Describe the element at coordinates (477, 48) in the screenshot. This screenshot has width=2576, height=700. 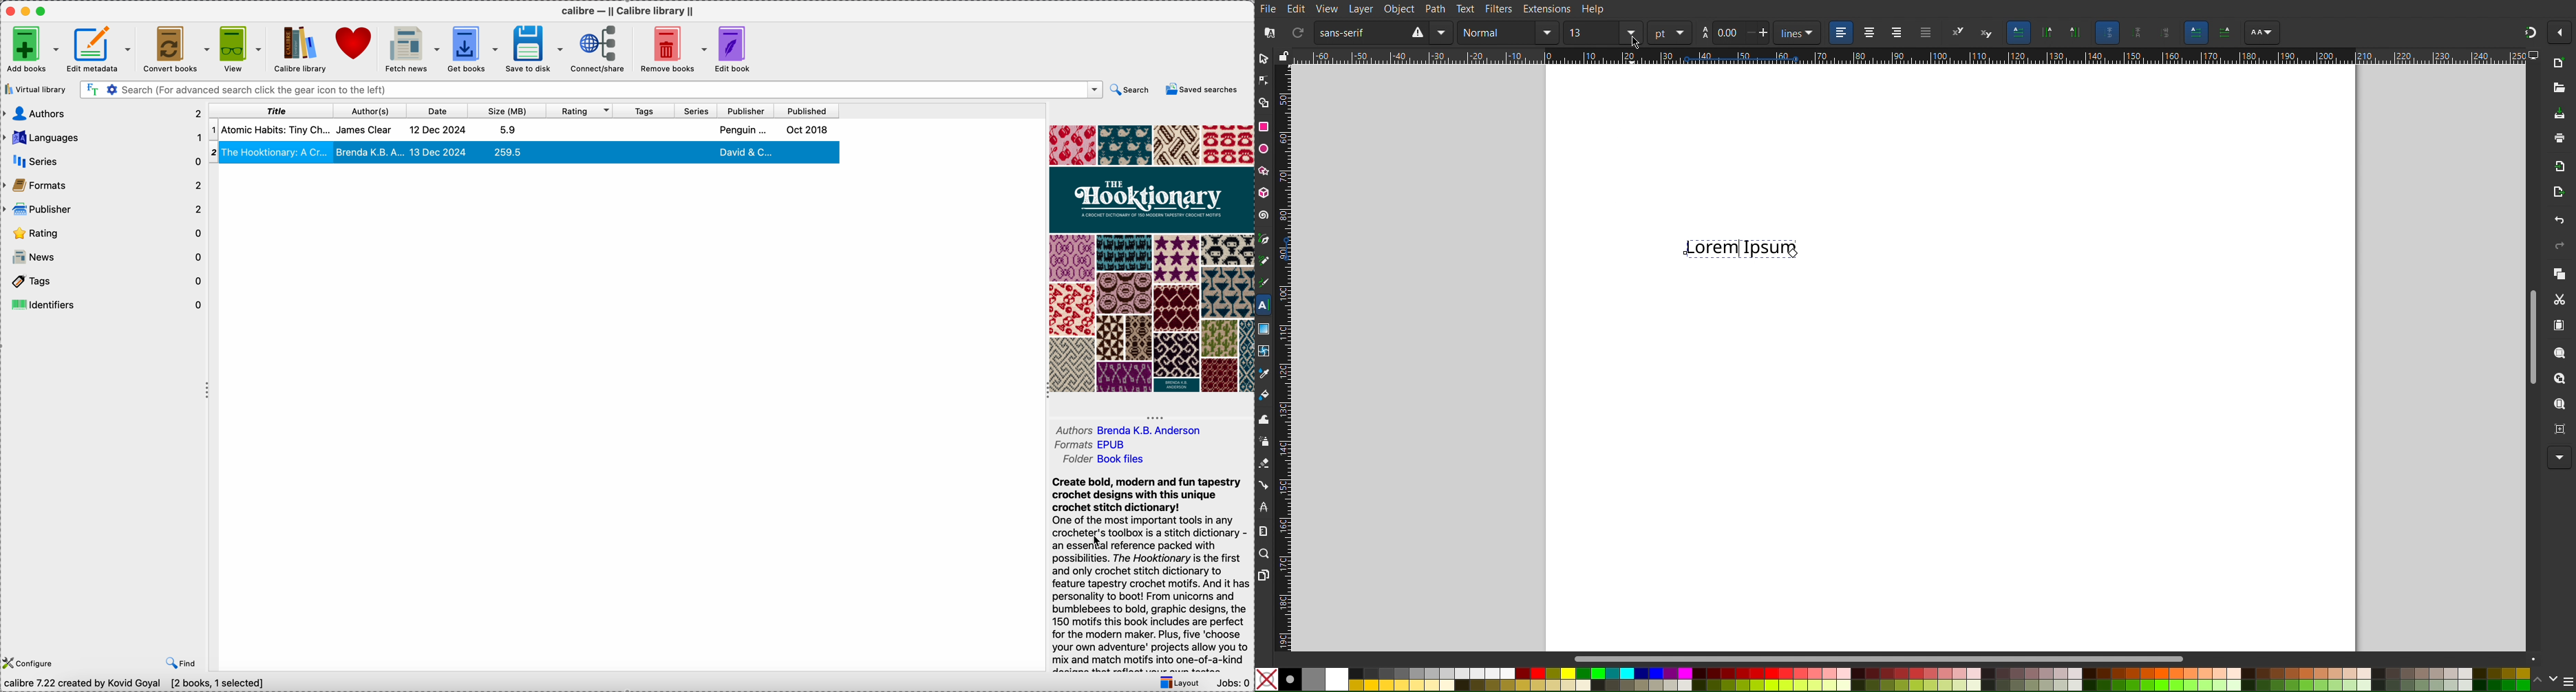
I see `get books` at that location.